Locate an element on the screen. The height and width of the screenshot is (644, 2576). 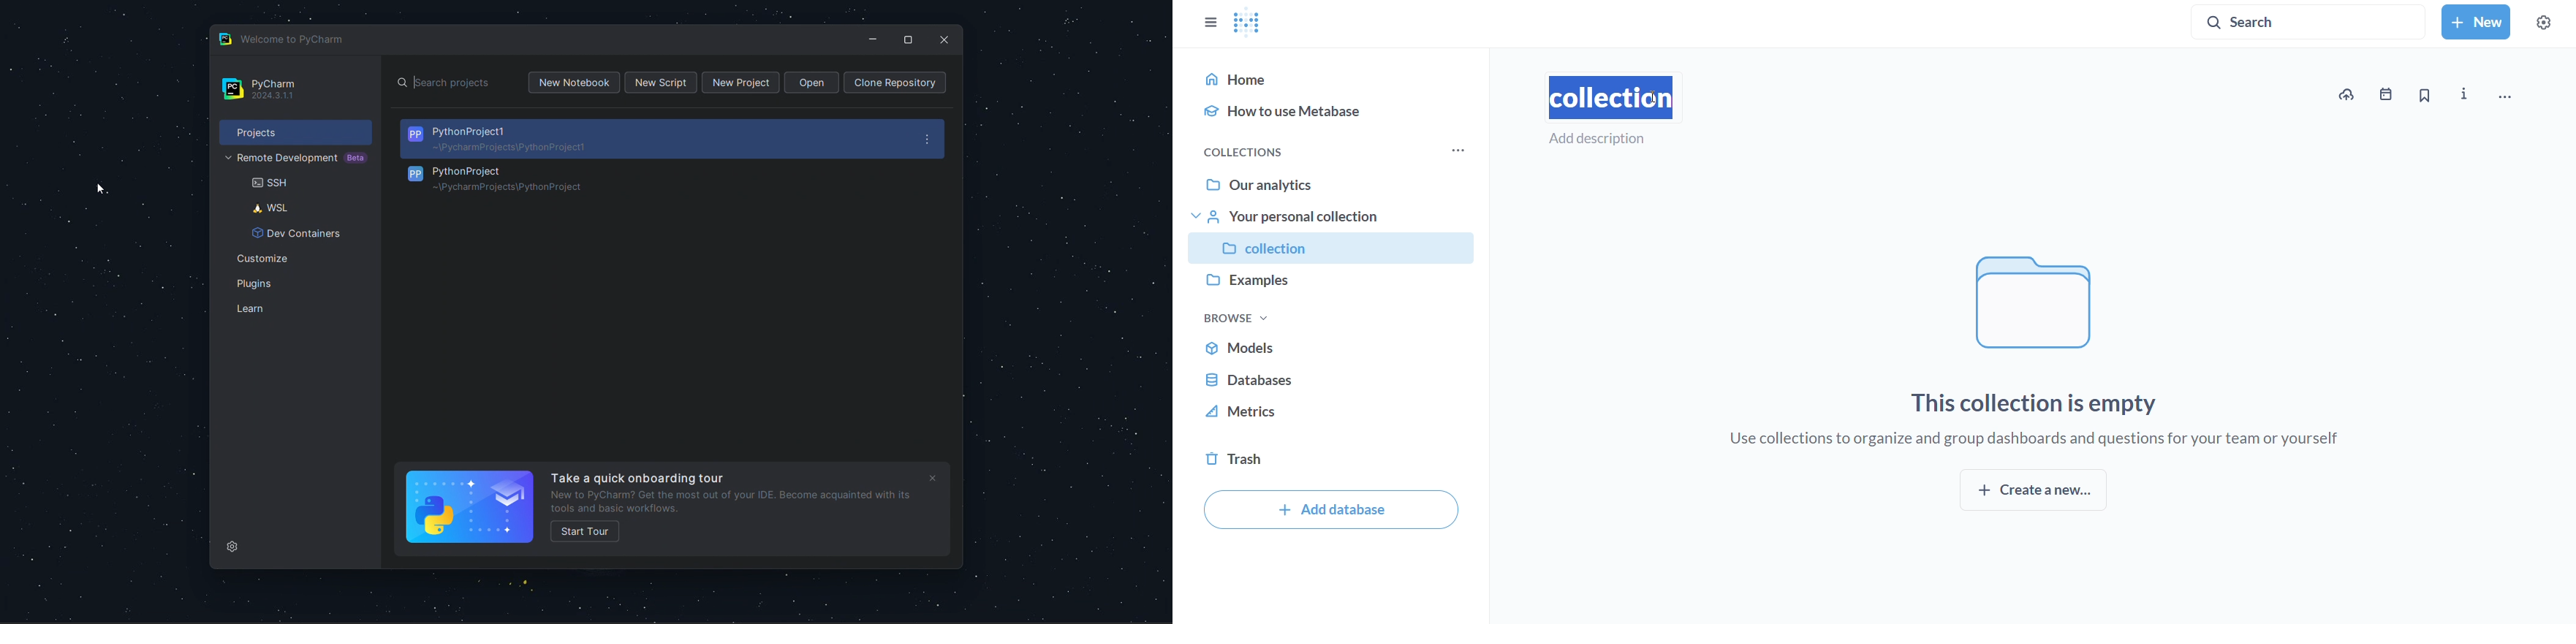
Python logo is located at coordinates (467, 506).